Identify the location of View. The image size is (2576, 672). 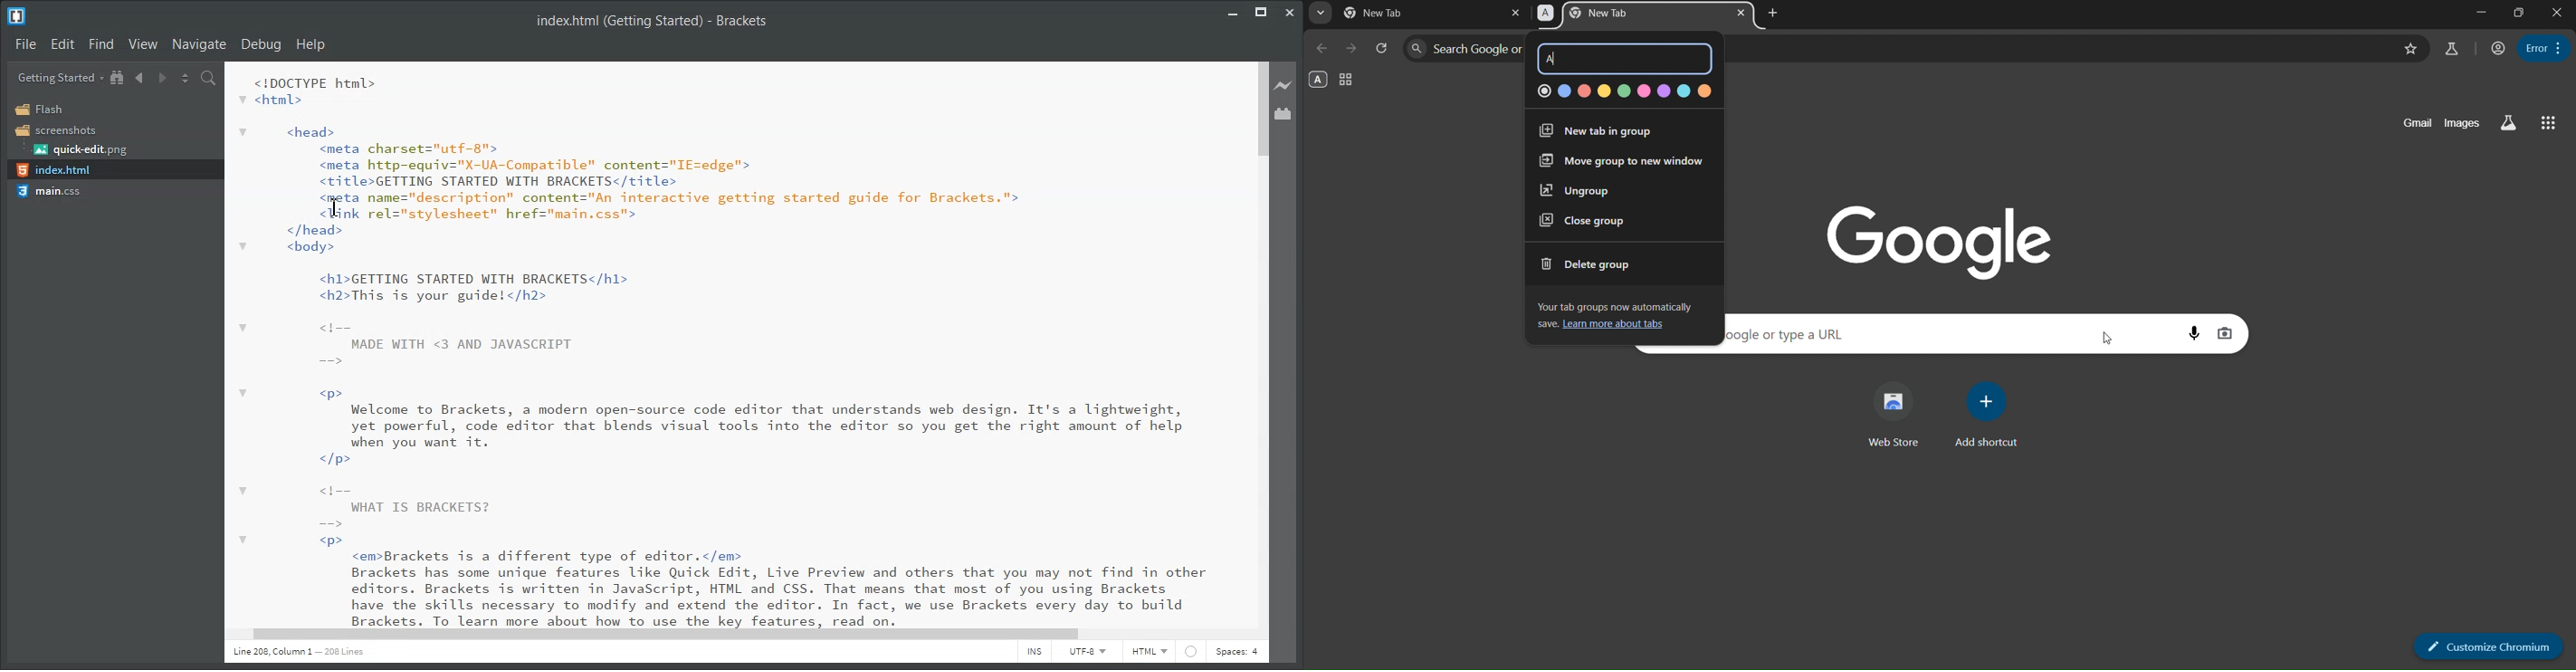
(143, 43).